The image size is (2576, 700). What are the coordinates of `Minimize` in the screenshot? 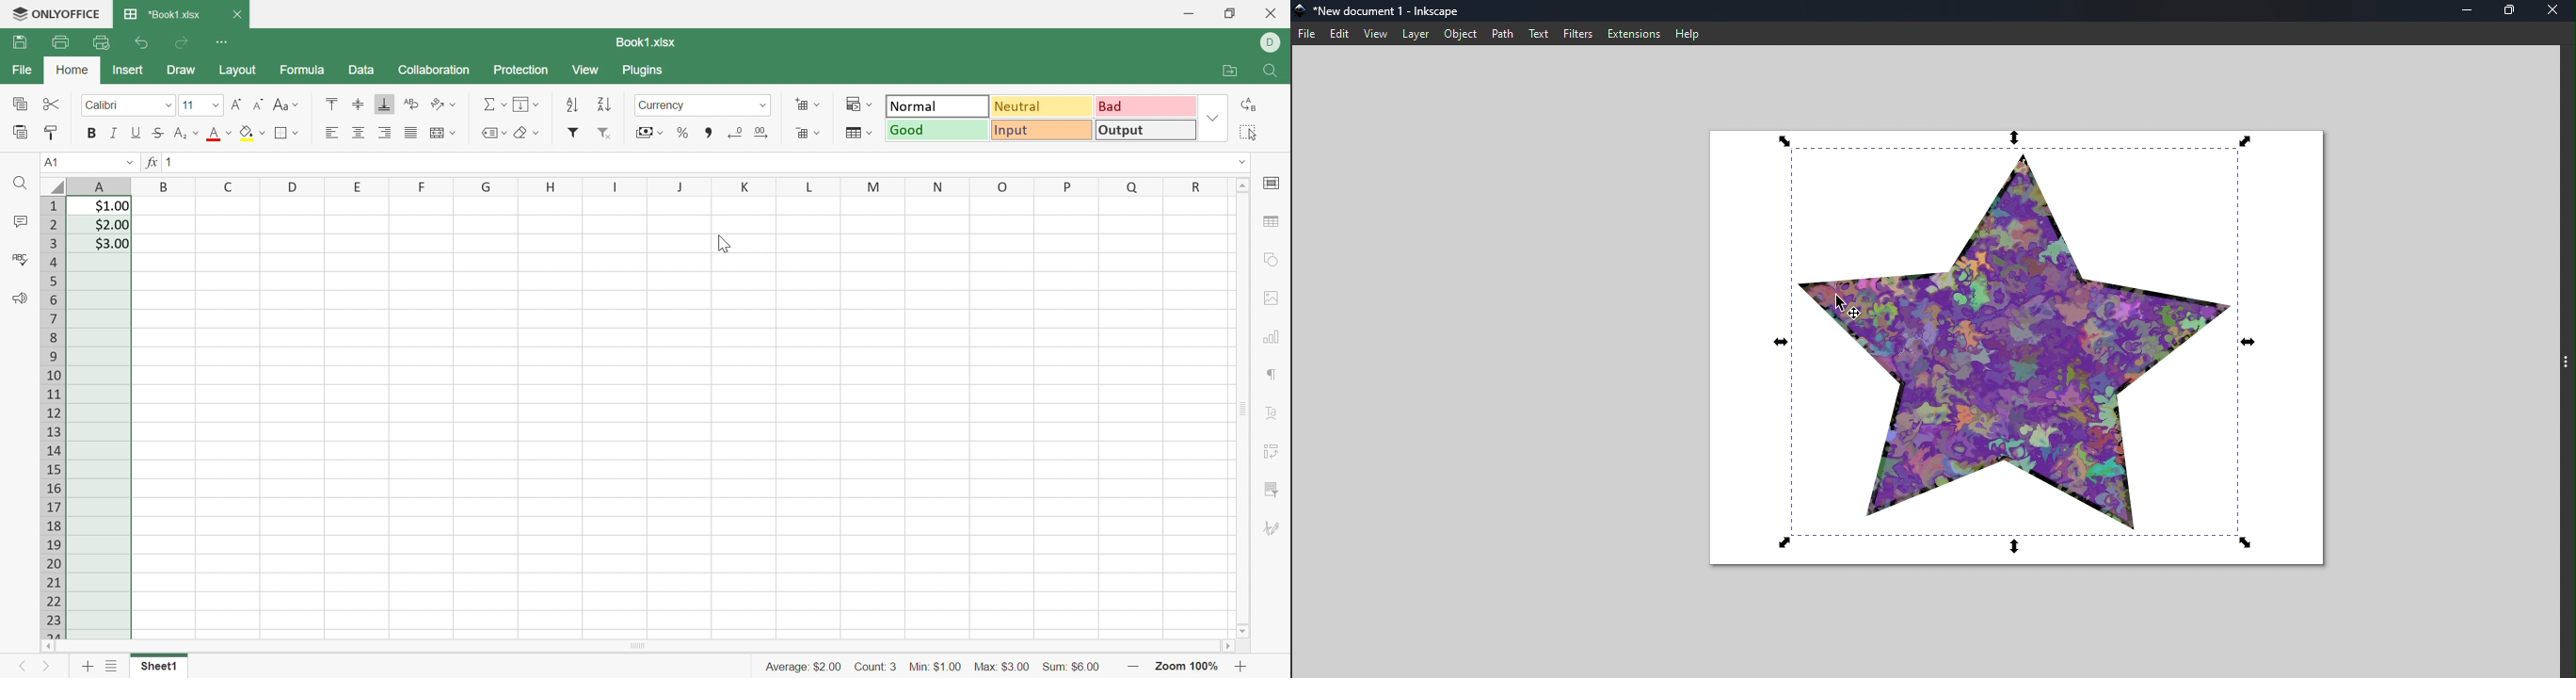 It's located at (1189, 15).